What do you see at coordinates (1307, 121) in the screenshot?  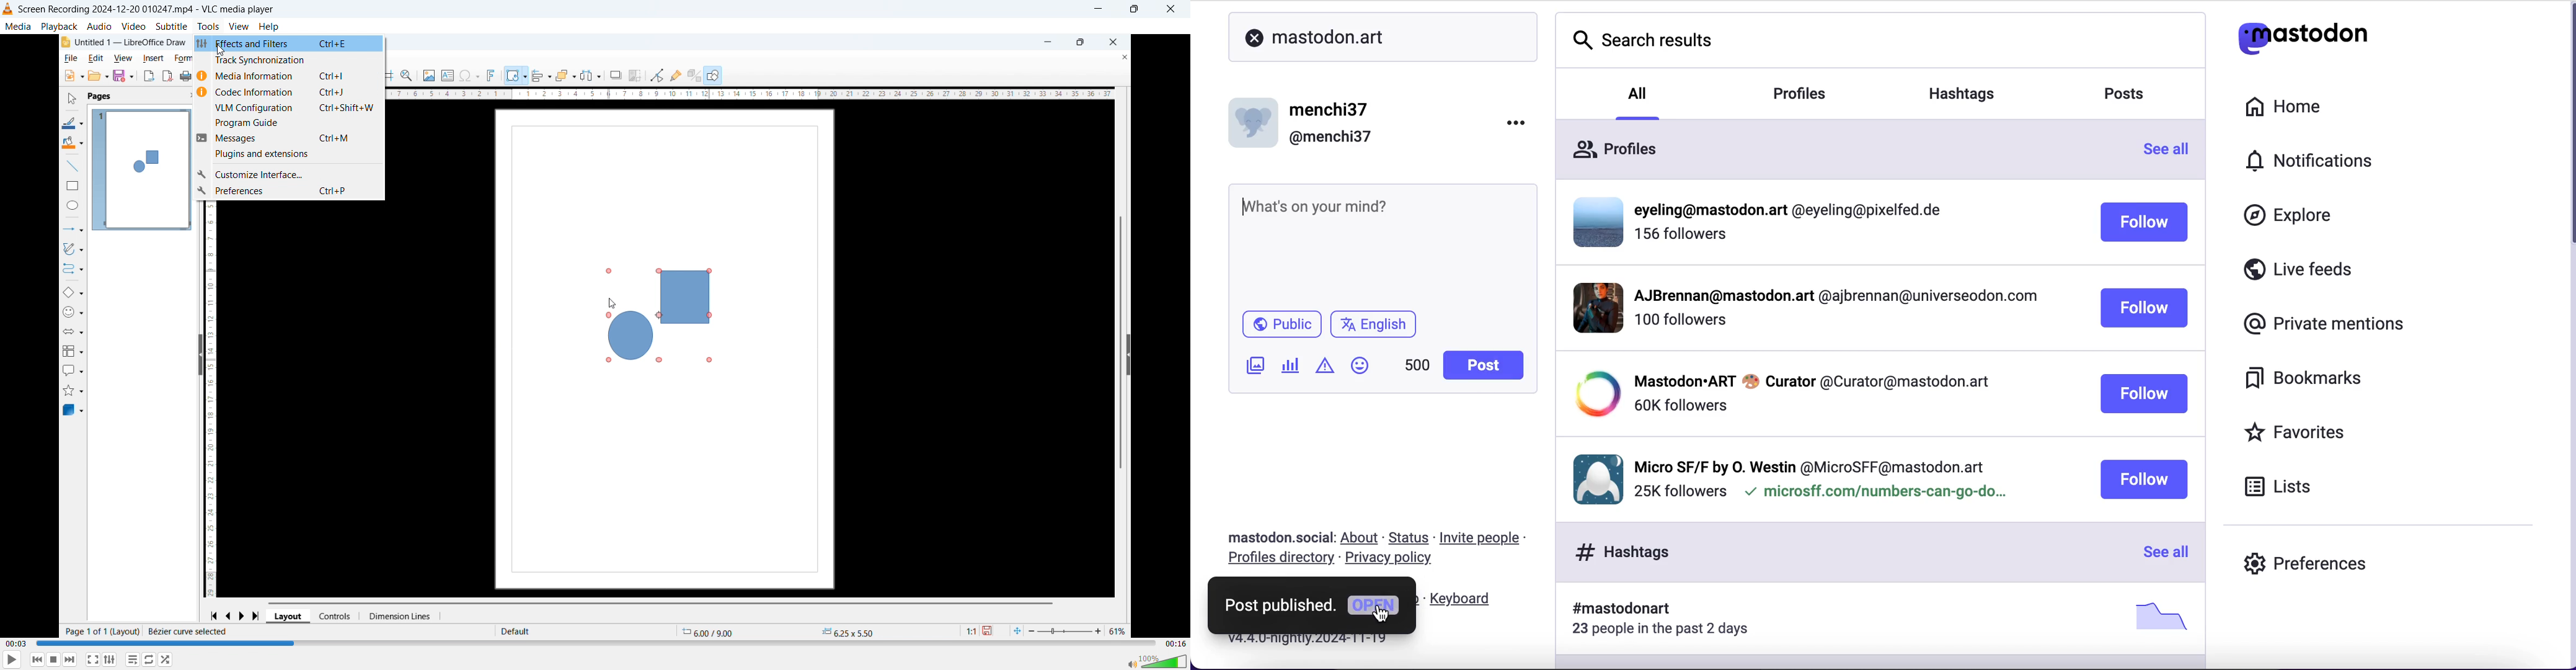 I see `user` at bounding box center [1307, 121].